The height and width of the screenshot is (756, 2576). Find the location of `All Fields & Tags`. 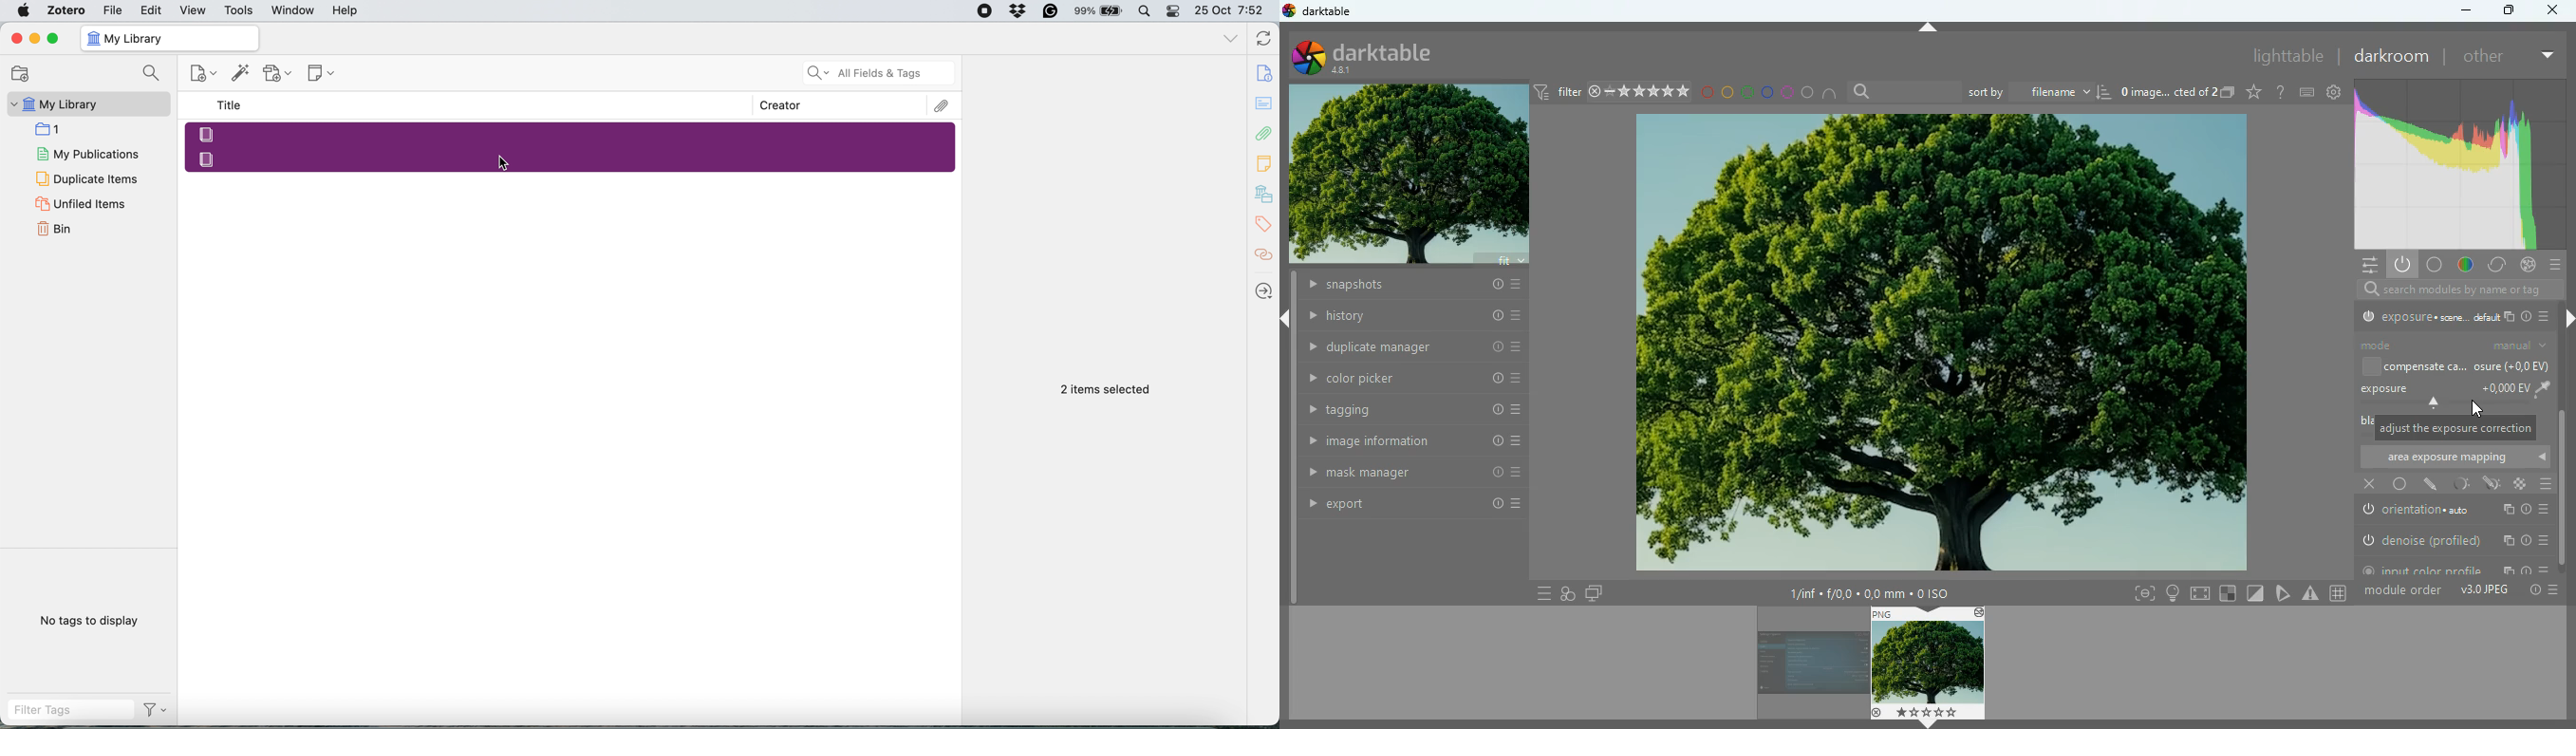

All Fields & Tags is located at coordinates (880, 73).